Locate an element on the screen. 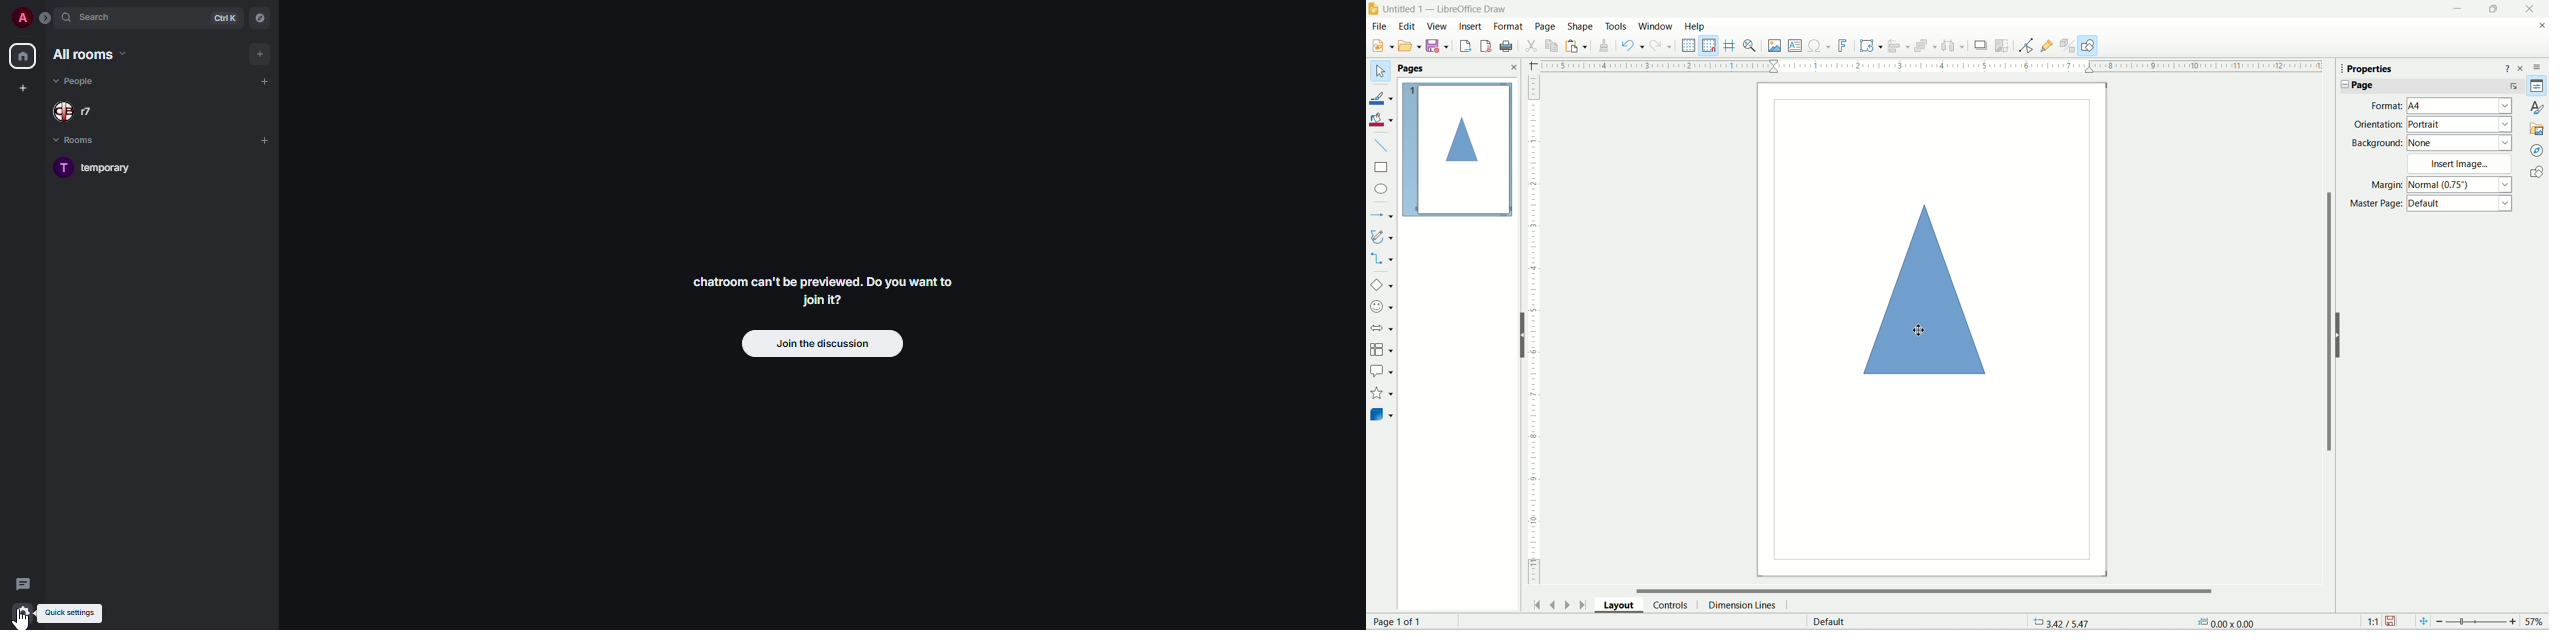 Image resolution: width=2576 pixels, height=644 pixels. Edit is located at coordinates (1405, 27).